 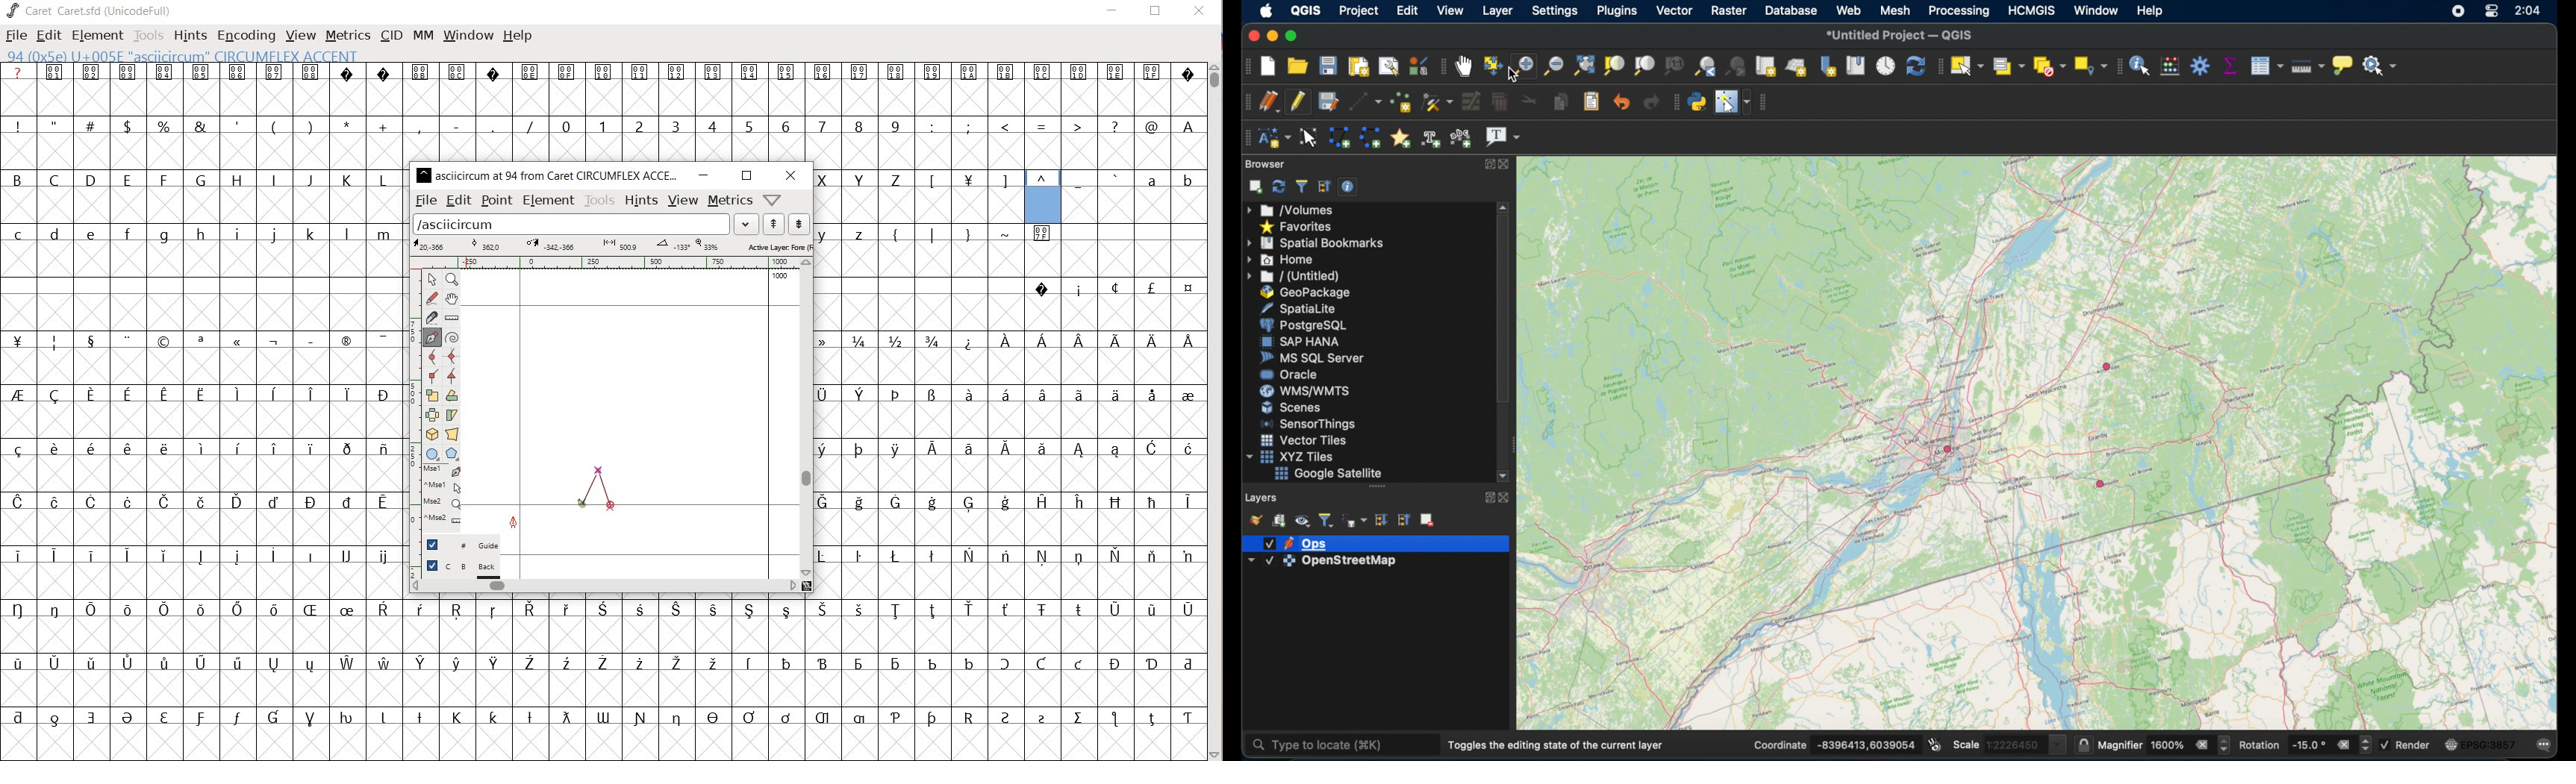 What do you see at coordinates (1407, 11) in the screenshot?
I see `edit` at bounding box center [1407, 11].